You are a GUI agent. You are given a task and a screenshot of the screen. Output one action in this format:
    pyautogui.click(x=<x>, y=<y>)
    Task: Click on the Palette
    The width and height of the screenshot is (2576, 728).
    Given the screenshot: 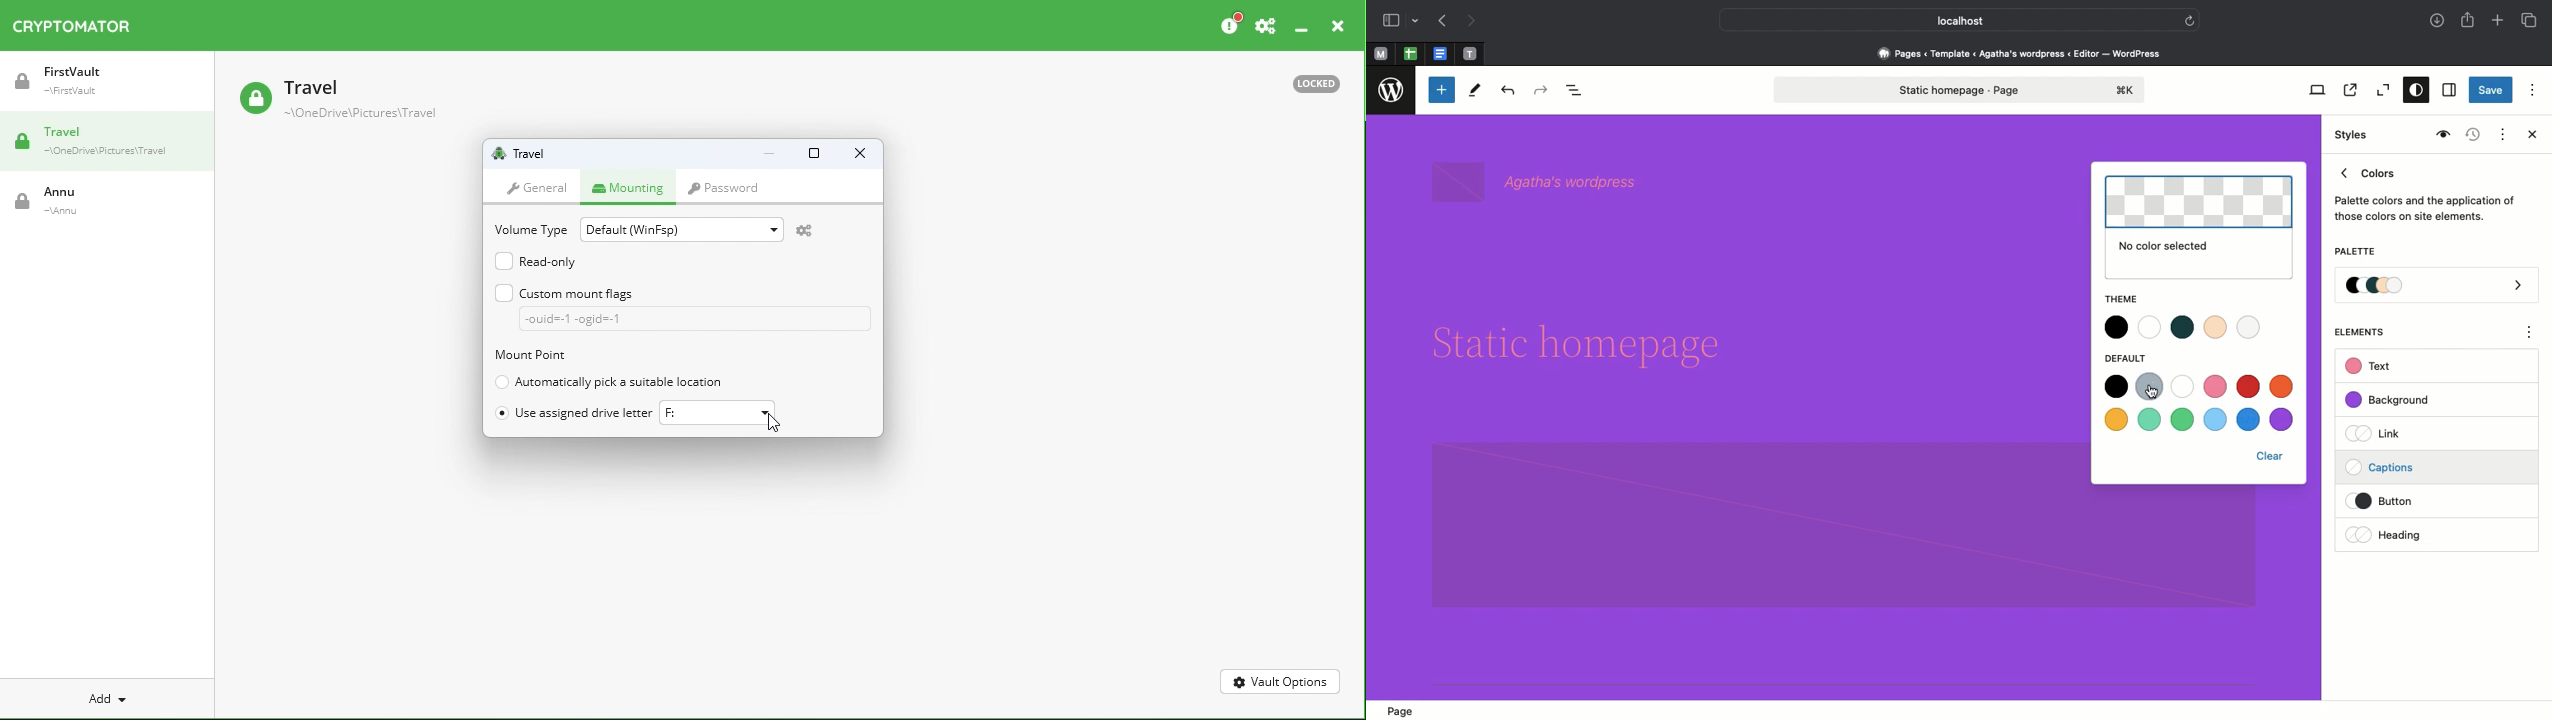 What is the action you would take?
    pyautogui.click(x=2438, y=287)
    